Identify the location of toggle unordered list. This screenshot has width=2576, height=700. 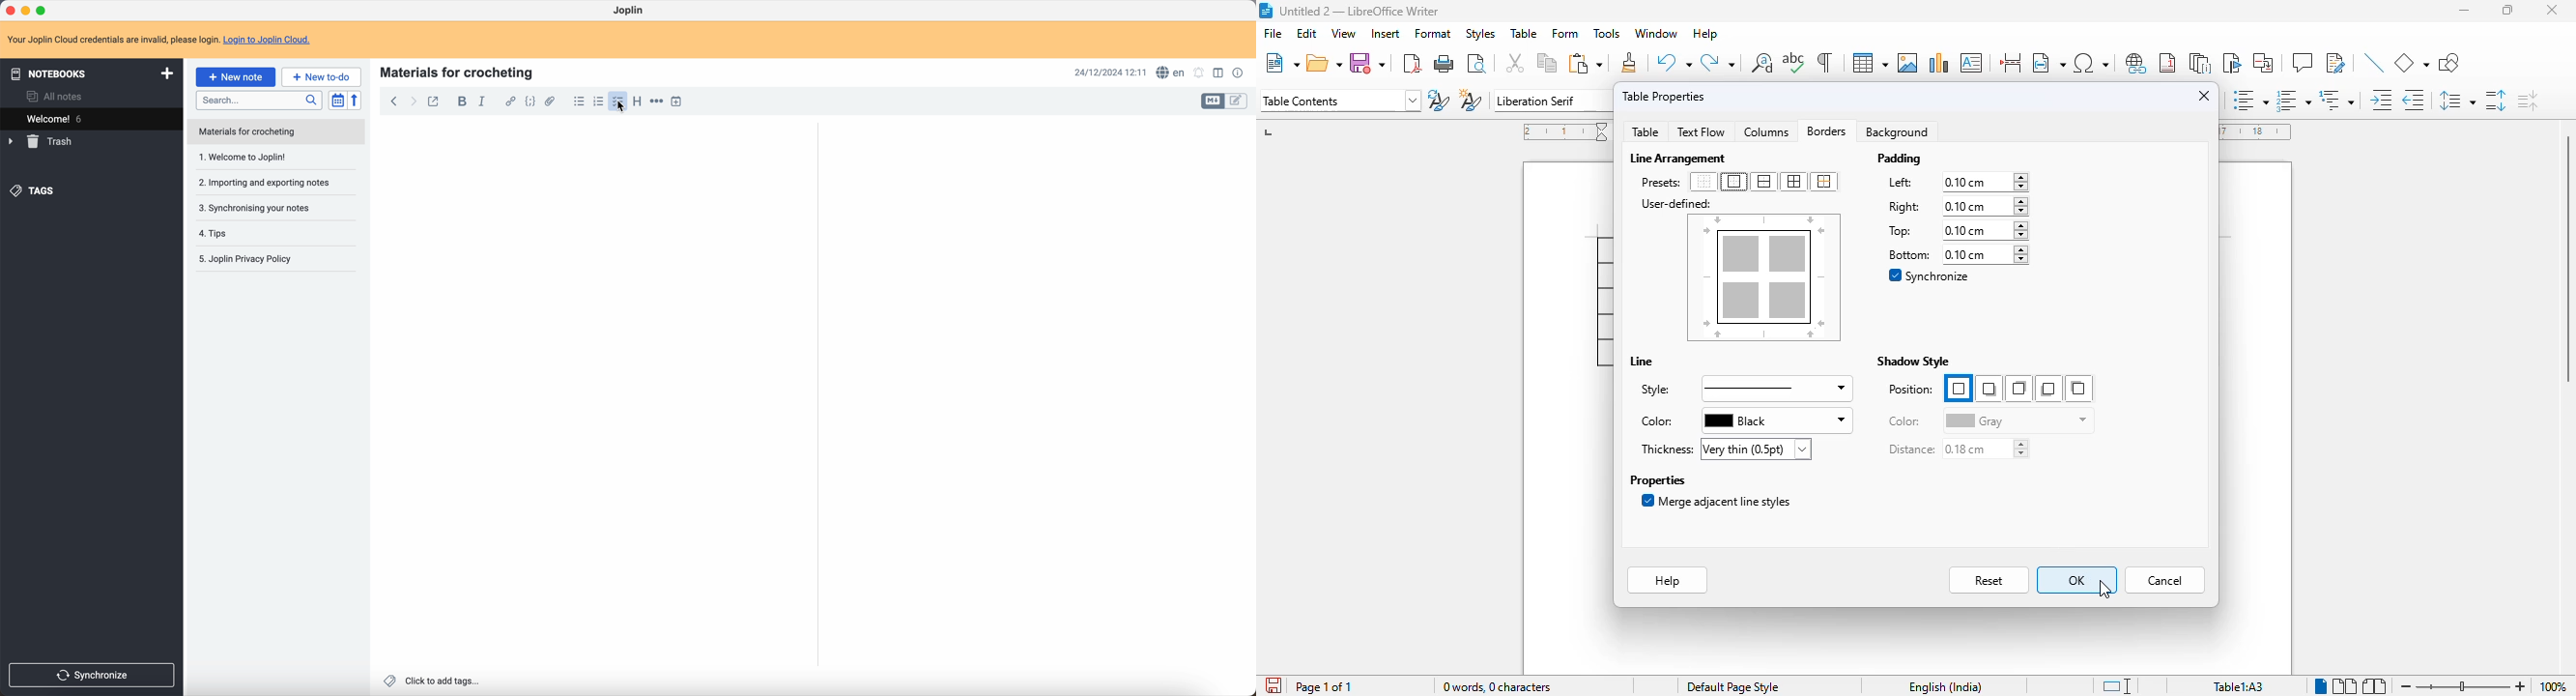
(2251, 100).